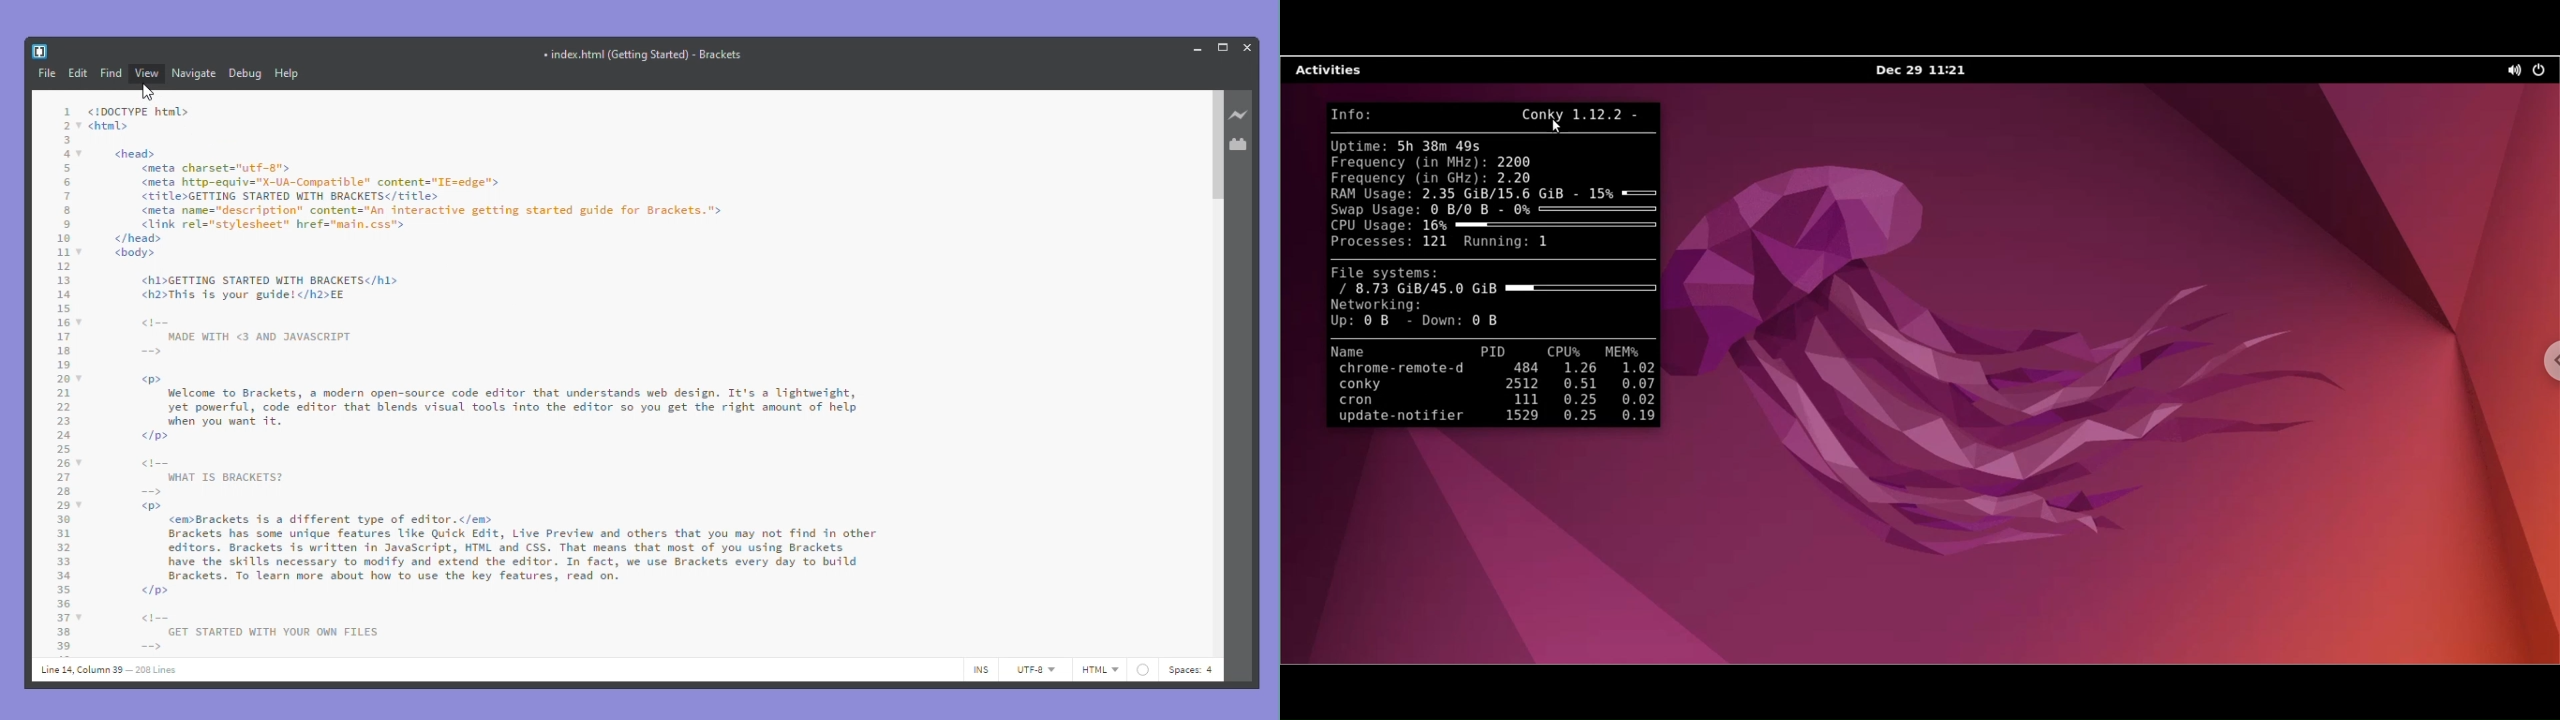 Image resolution: width=2576 pixels, height=728 pixels. What do you see at coordinates (81, 125) in the screenshot?
I see `code fold` at bounding box center [81, 125].